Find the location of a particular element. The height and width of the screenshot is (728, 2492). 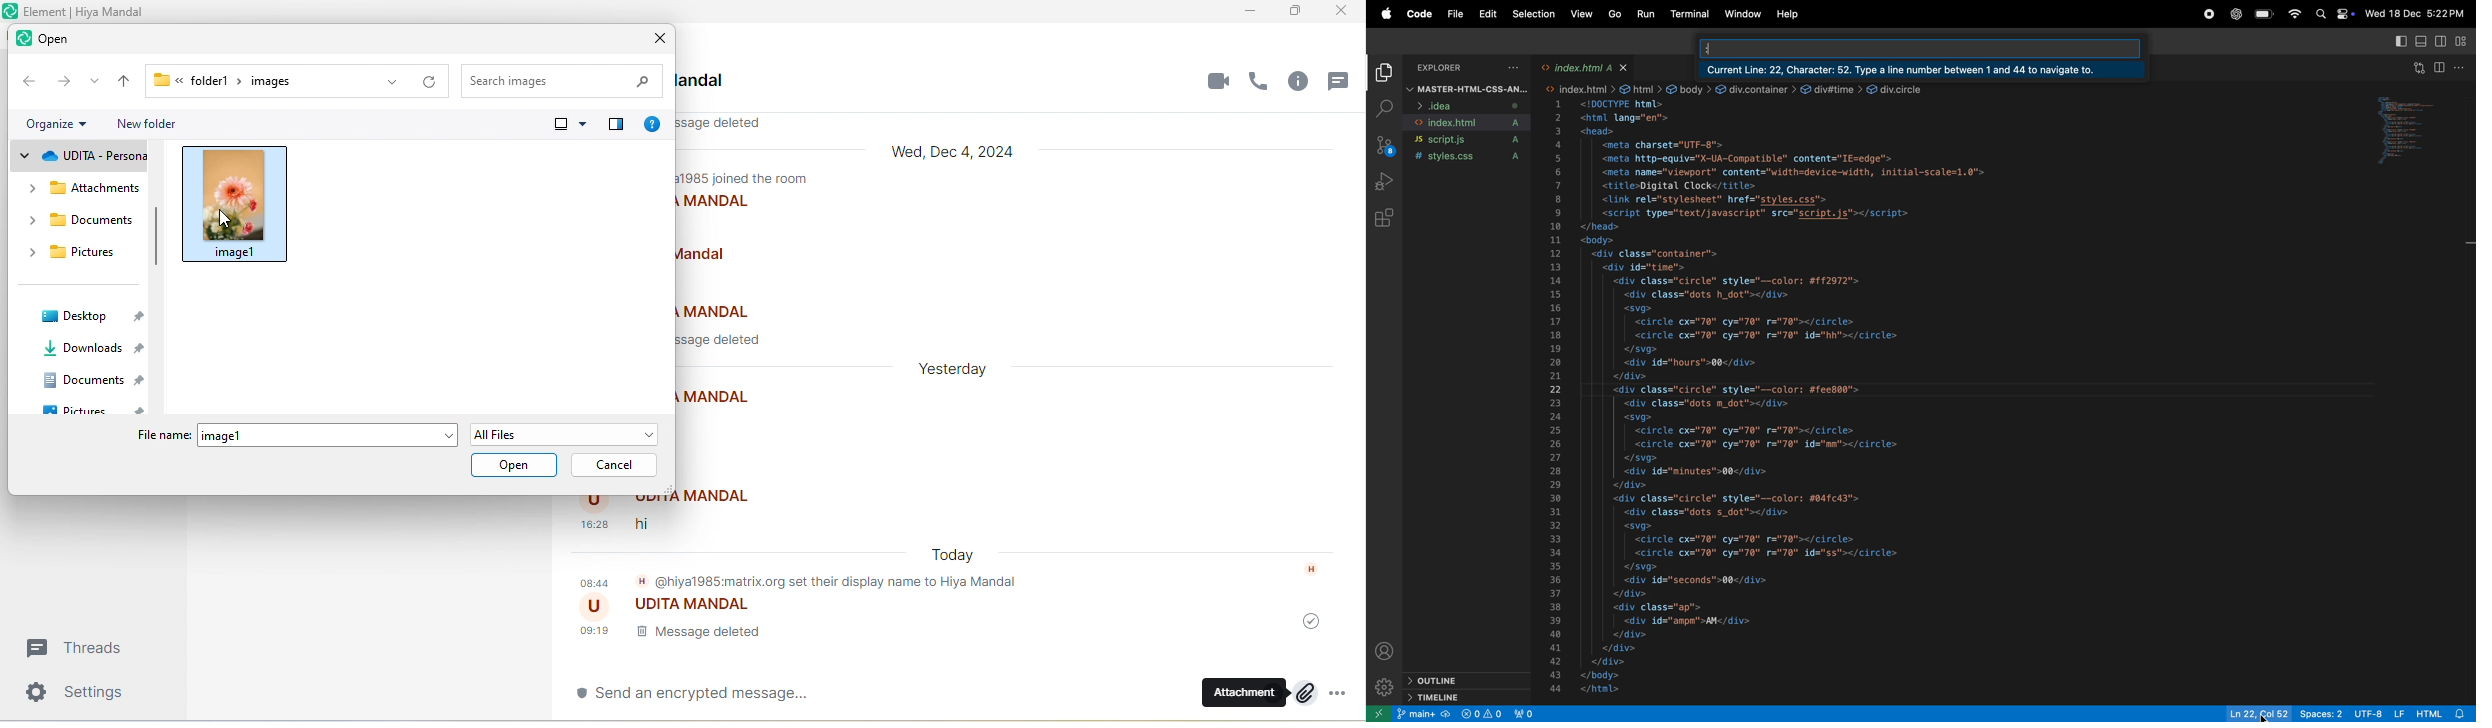

threads is located at coordinates (1344, 84).